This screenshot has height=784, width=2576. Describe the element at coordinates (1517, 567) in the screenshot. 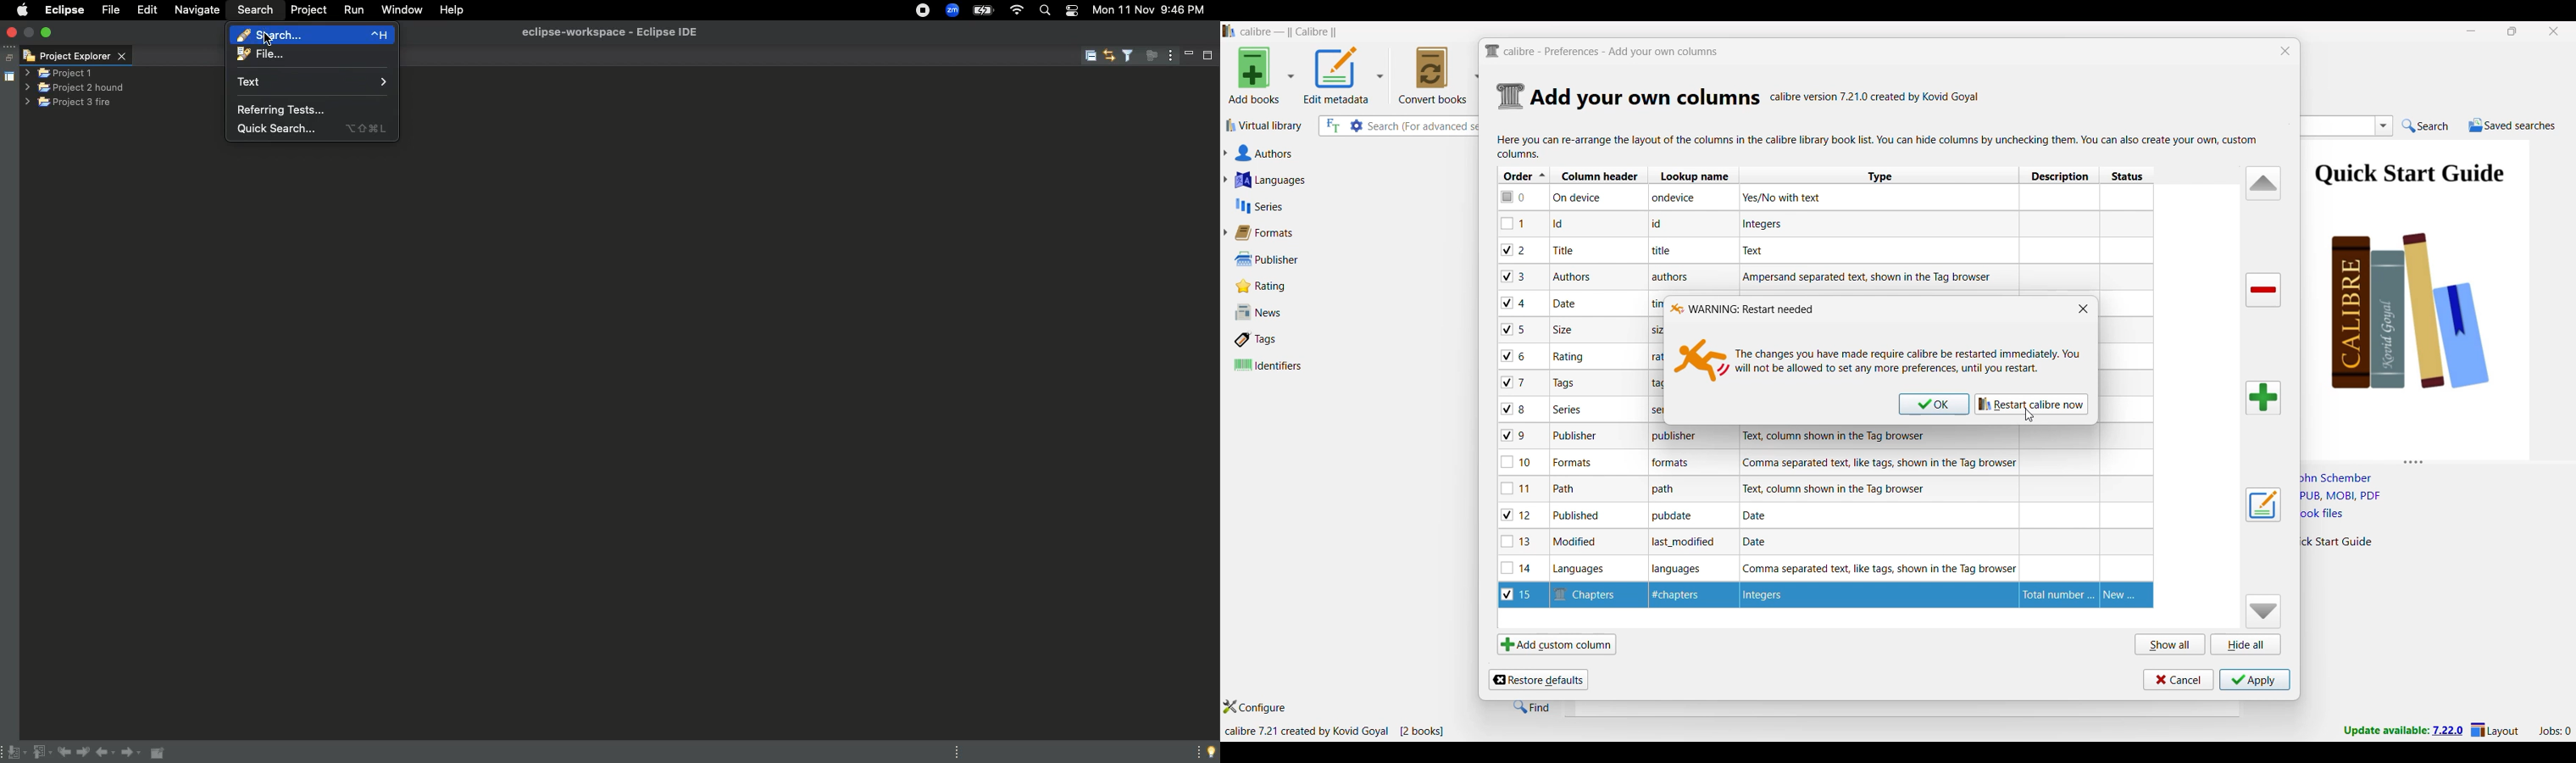

I see `checkbox - 14` at that location.